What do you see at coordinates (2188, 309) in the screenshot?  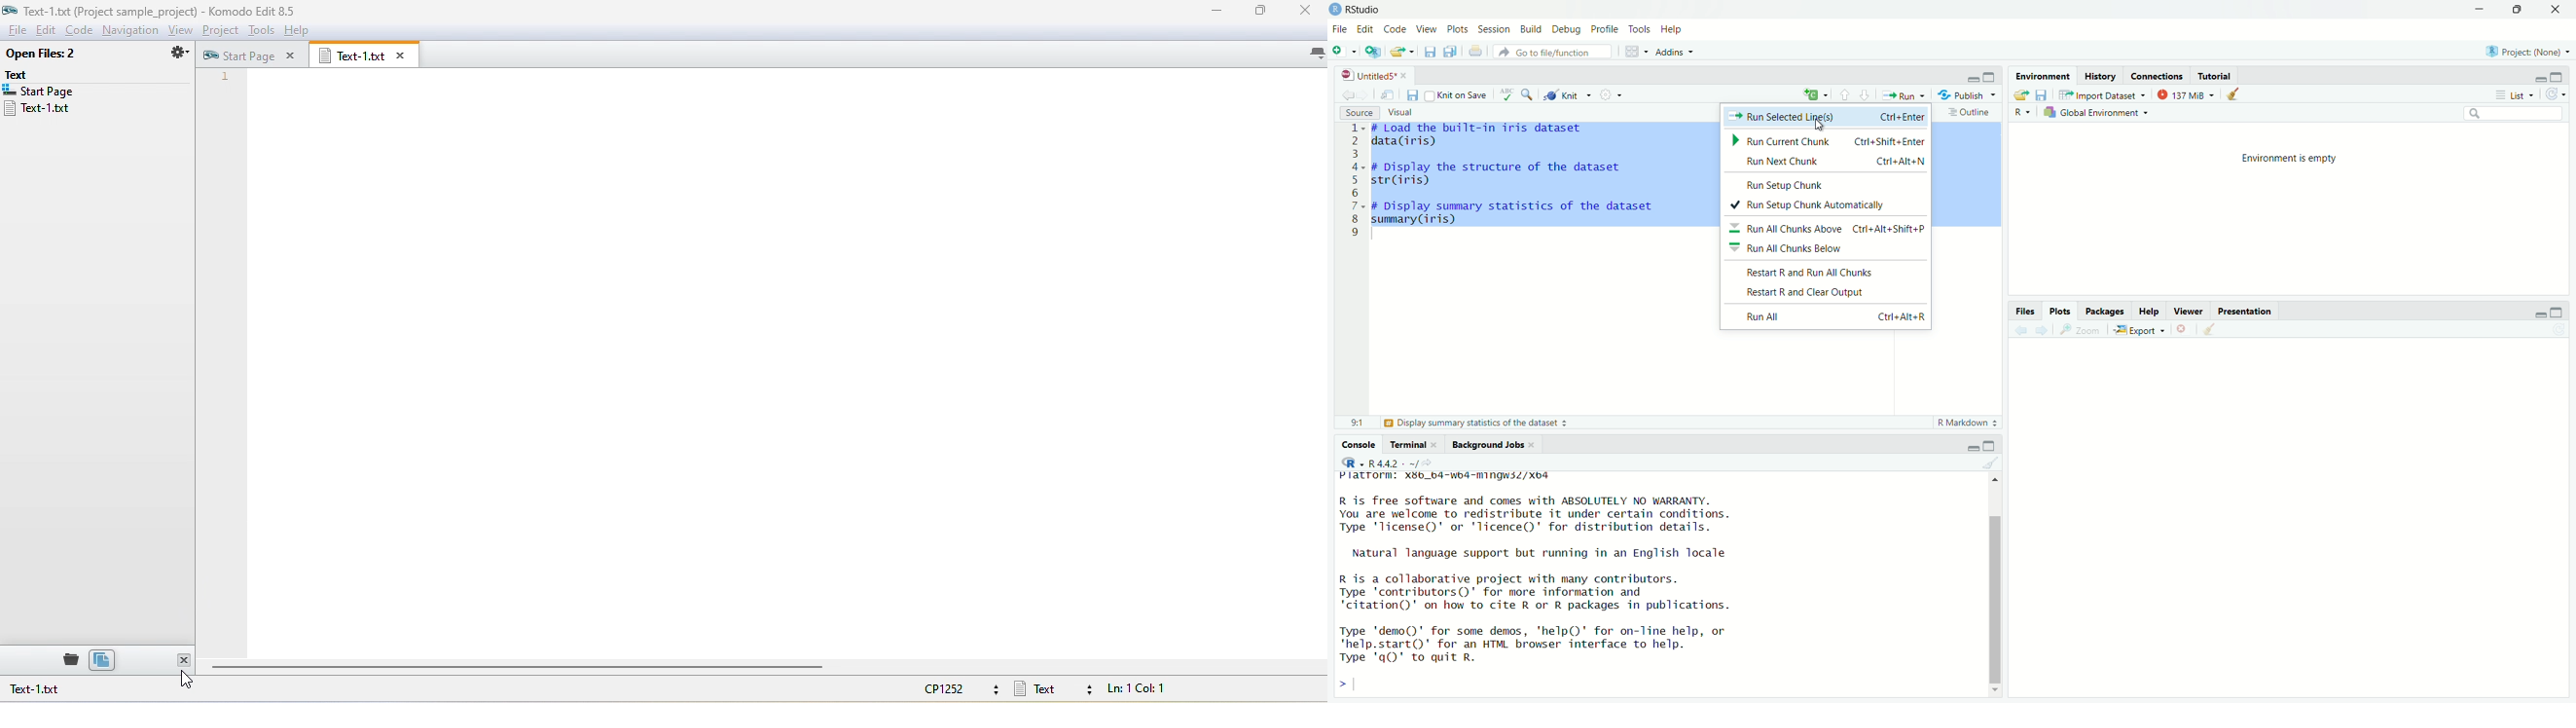 I see `Viewer` at bounding box center [2188, 309].